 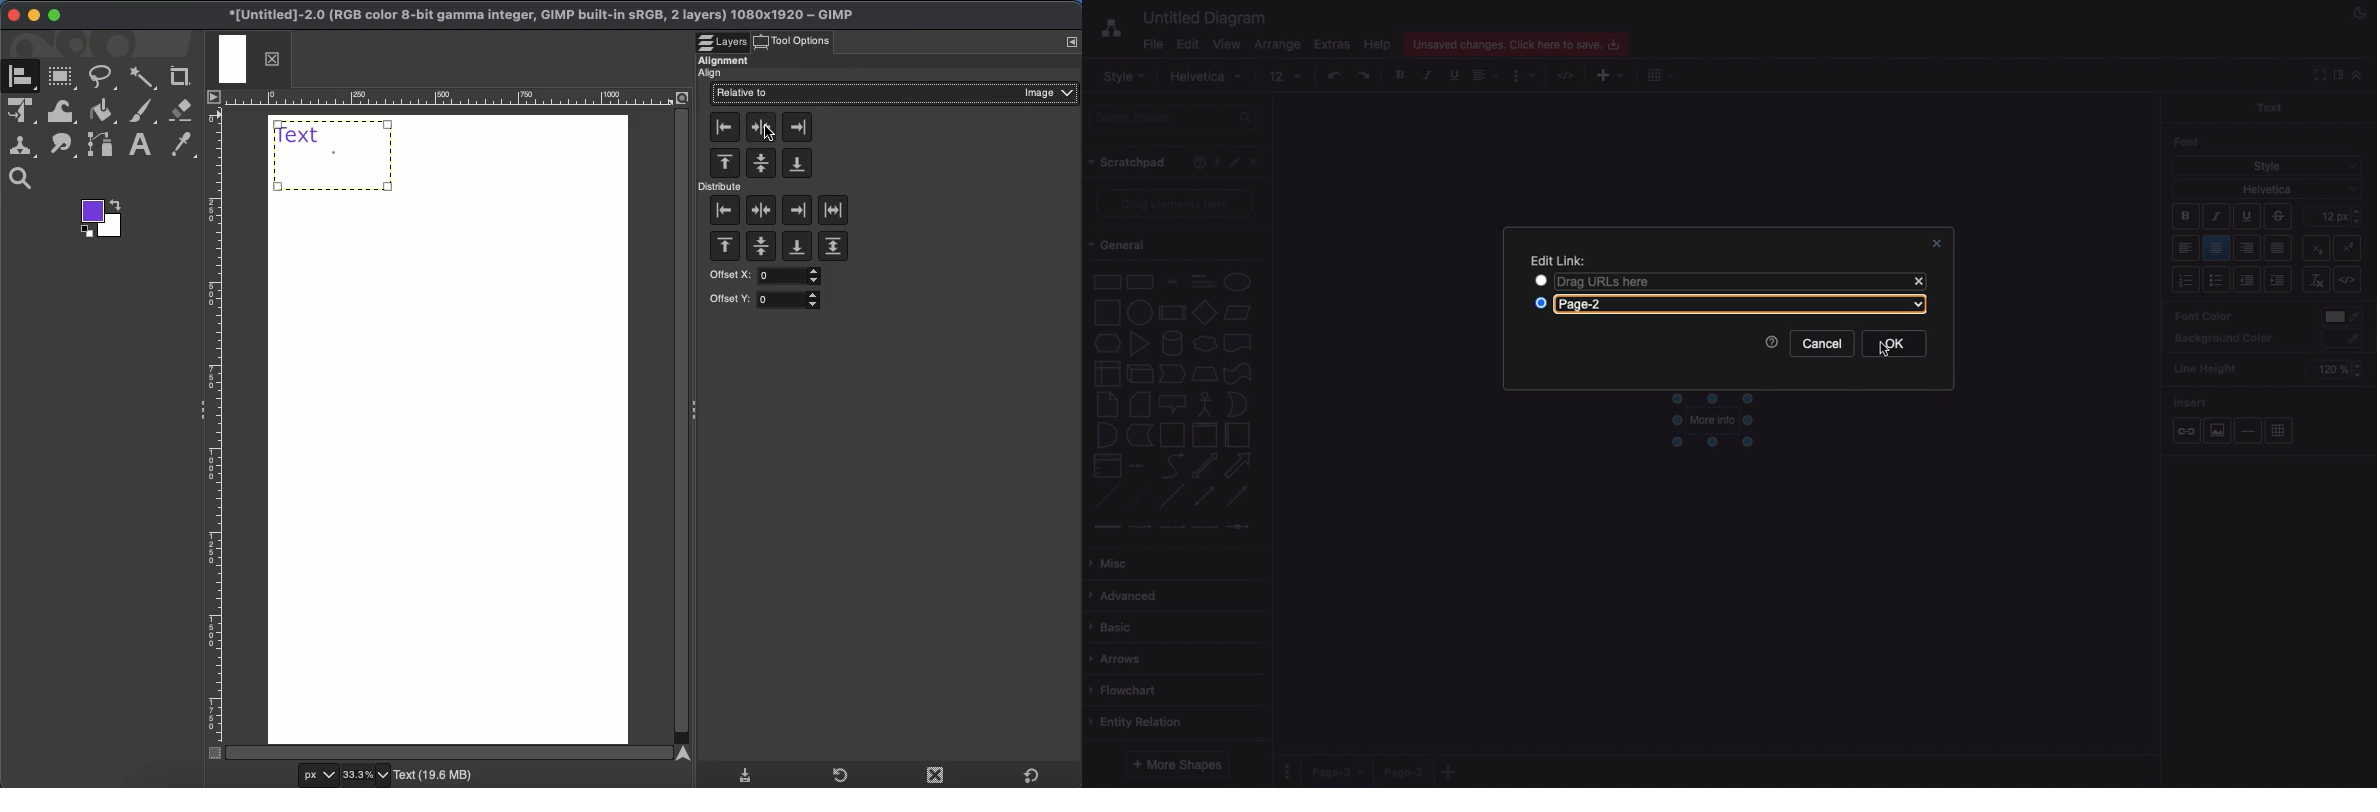 What do you see at coordinates (1137, 466) in the screenshot?
I see `list item` at bounding box center [1137, 466].